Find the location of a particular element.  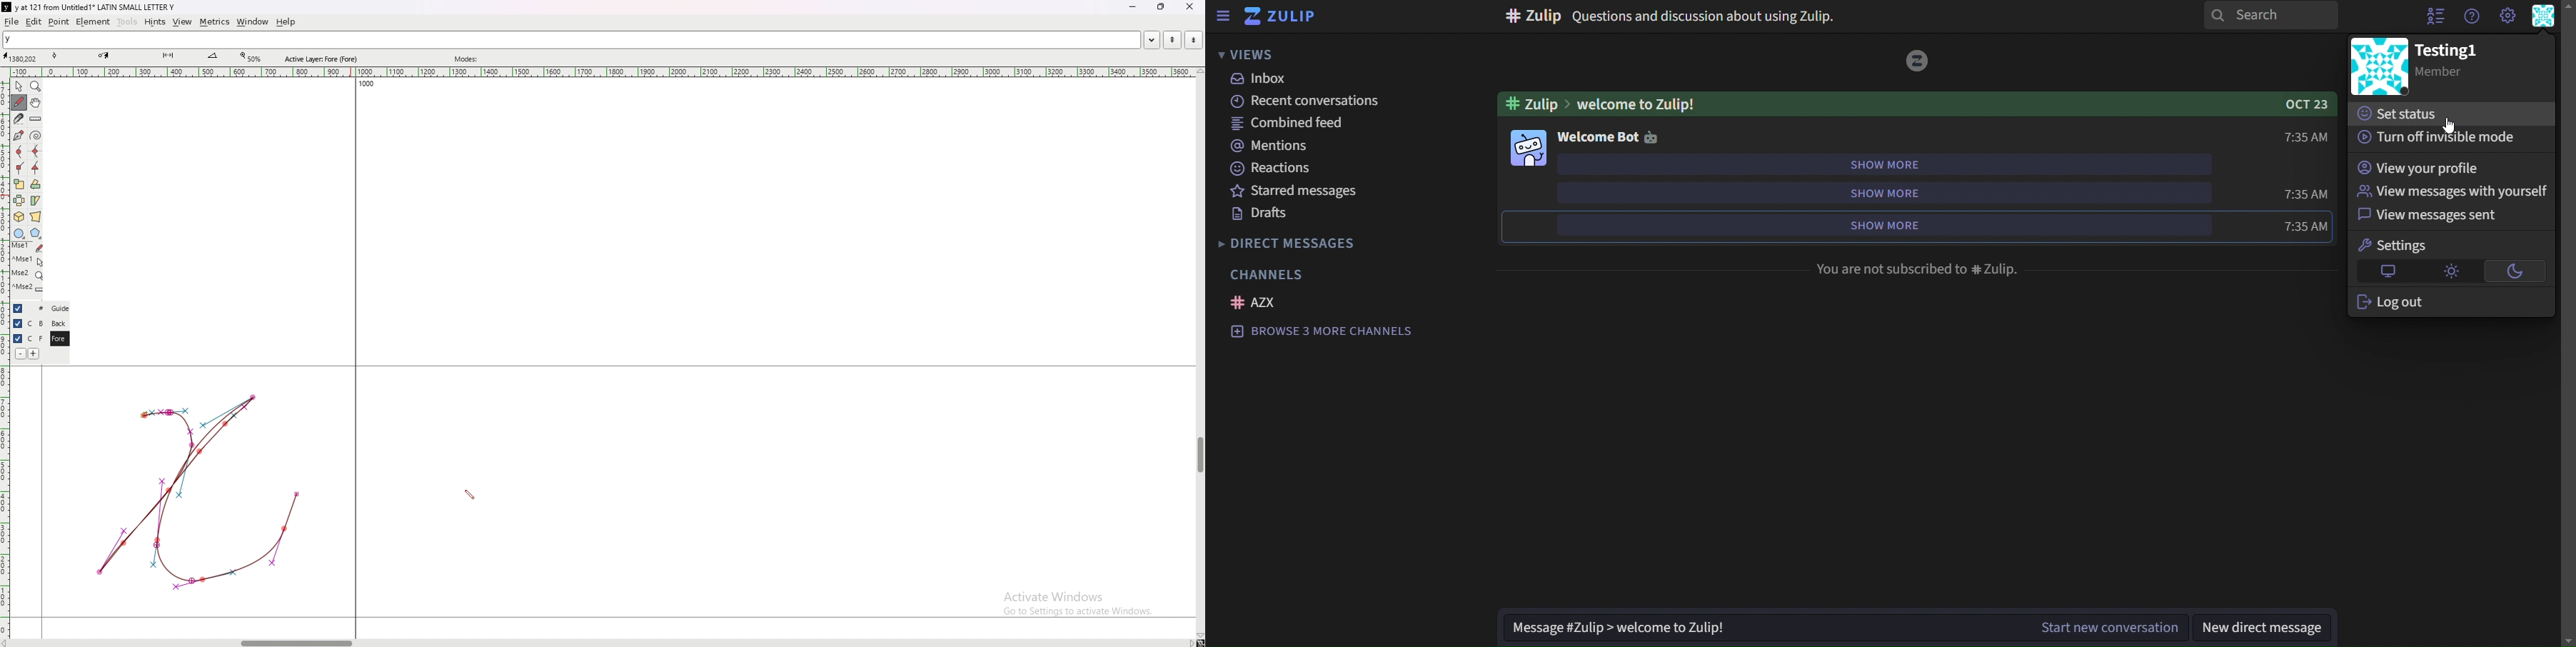

scroll right is located at coordinates (8, 643).